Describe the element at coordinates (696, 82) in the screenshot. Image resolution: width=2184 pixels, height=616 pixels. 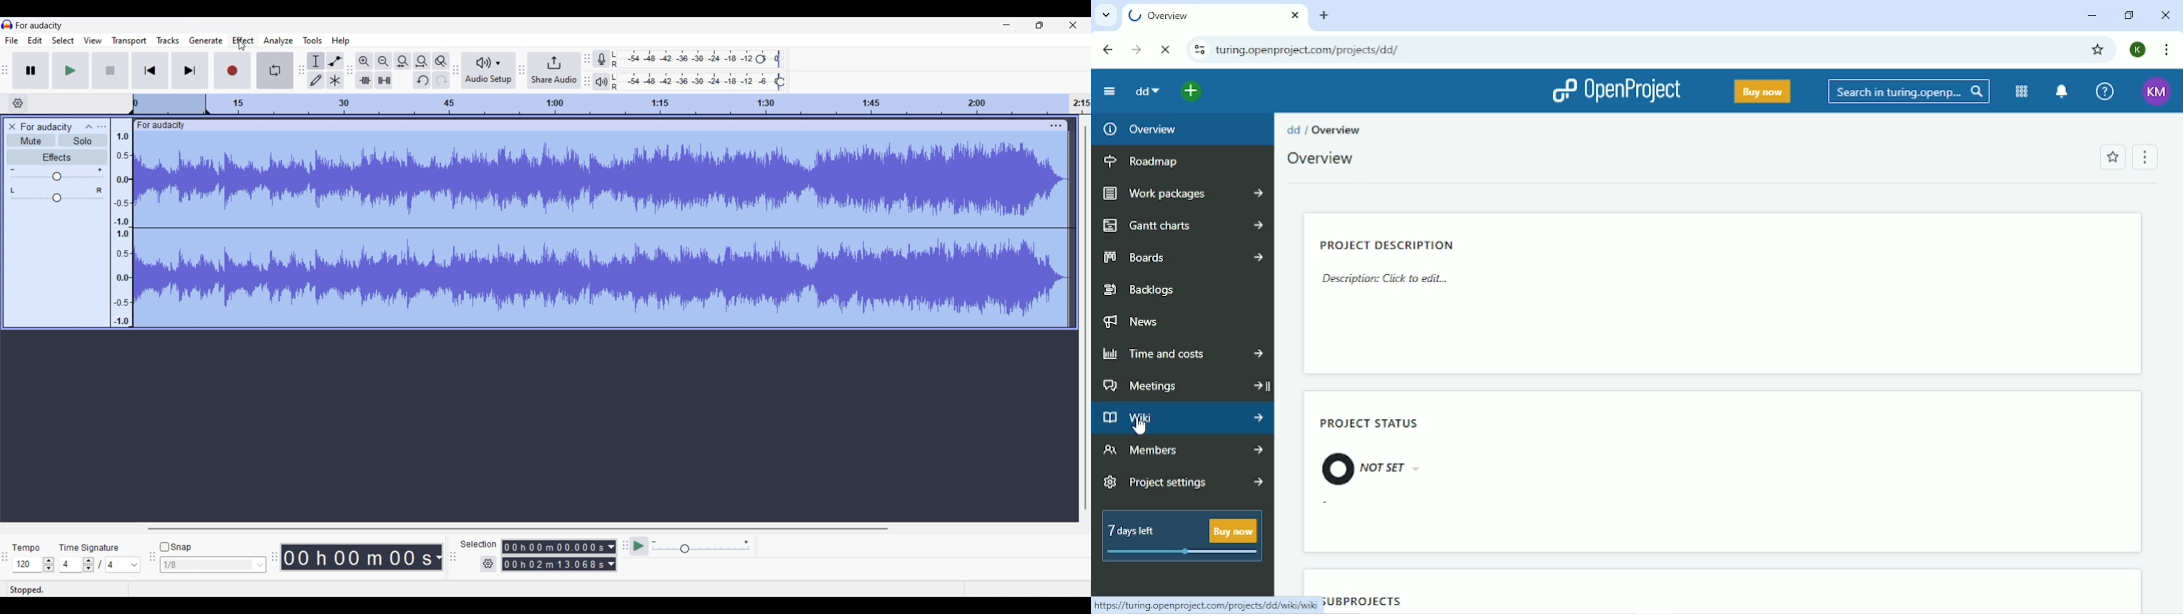
I see `Playback level` at that location.